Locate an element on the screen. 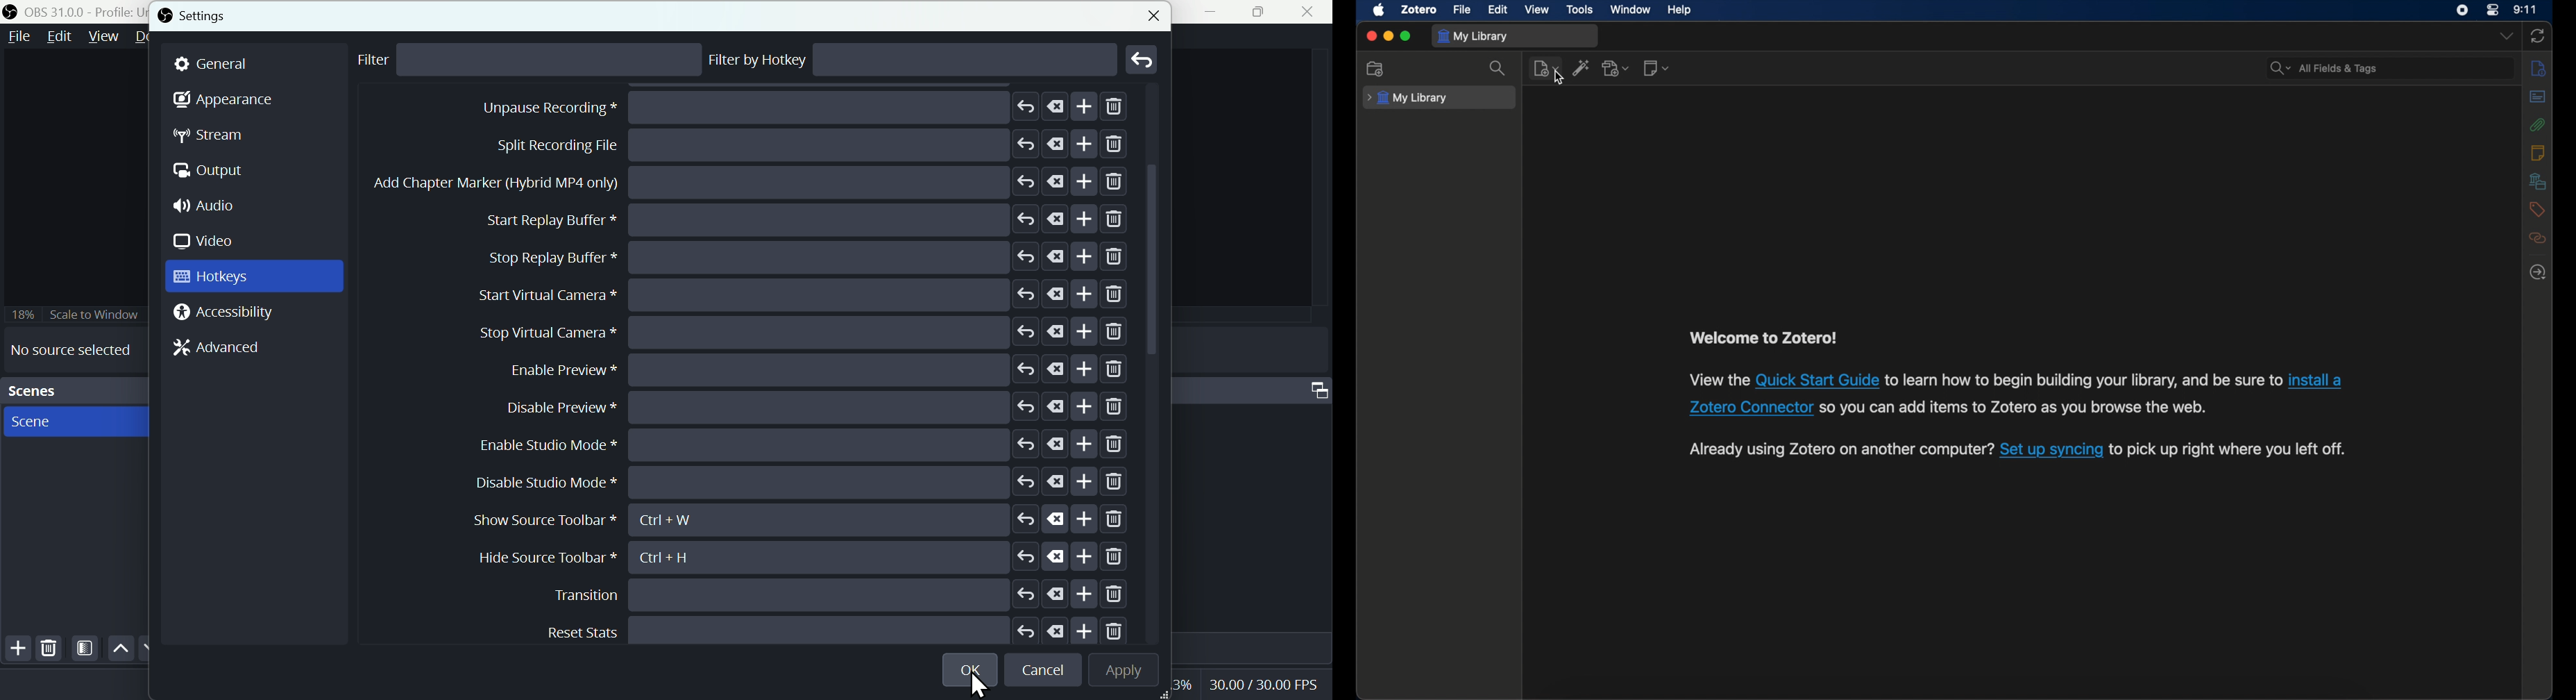 This screenshot has height=700, width=2576. cursor on OK is located at coordinates (974, 685).